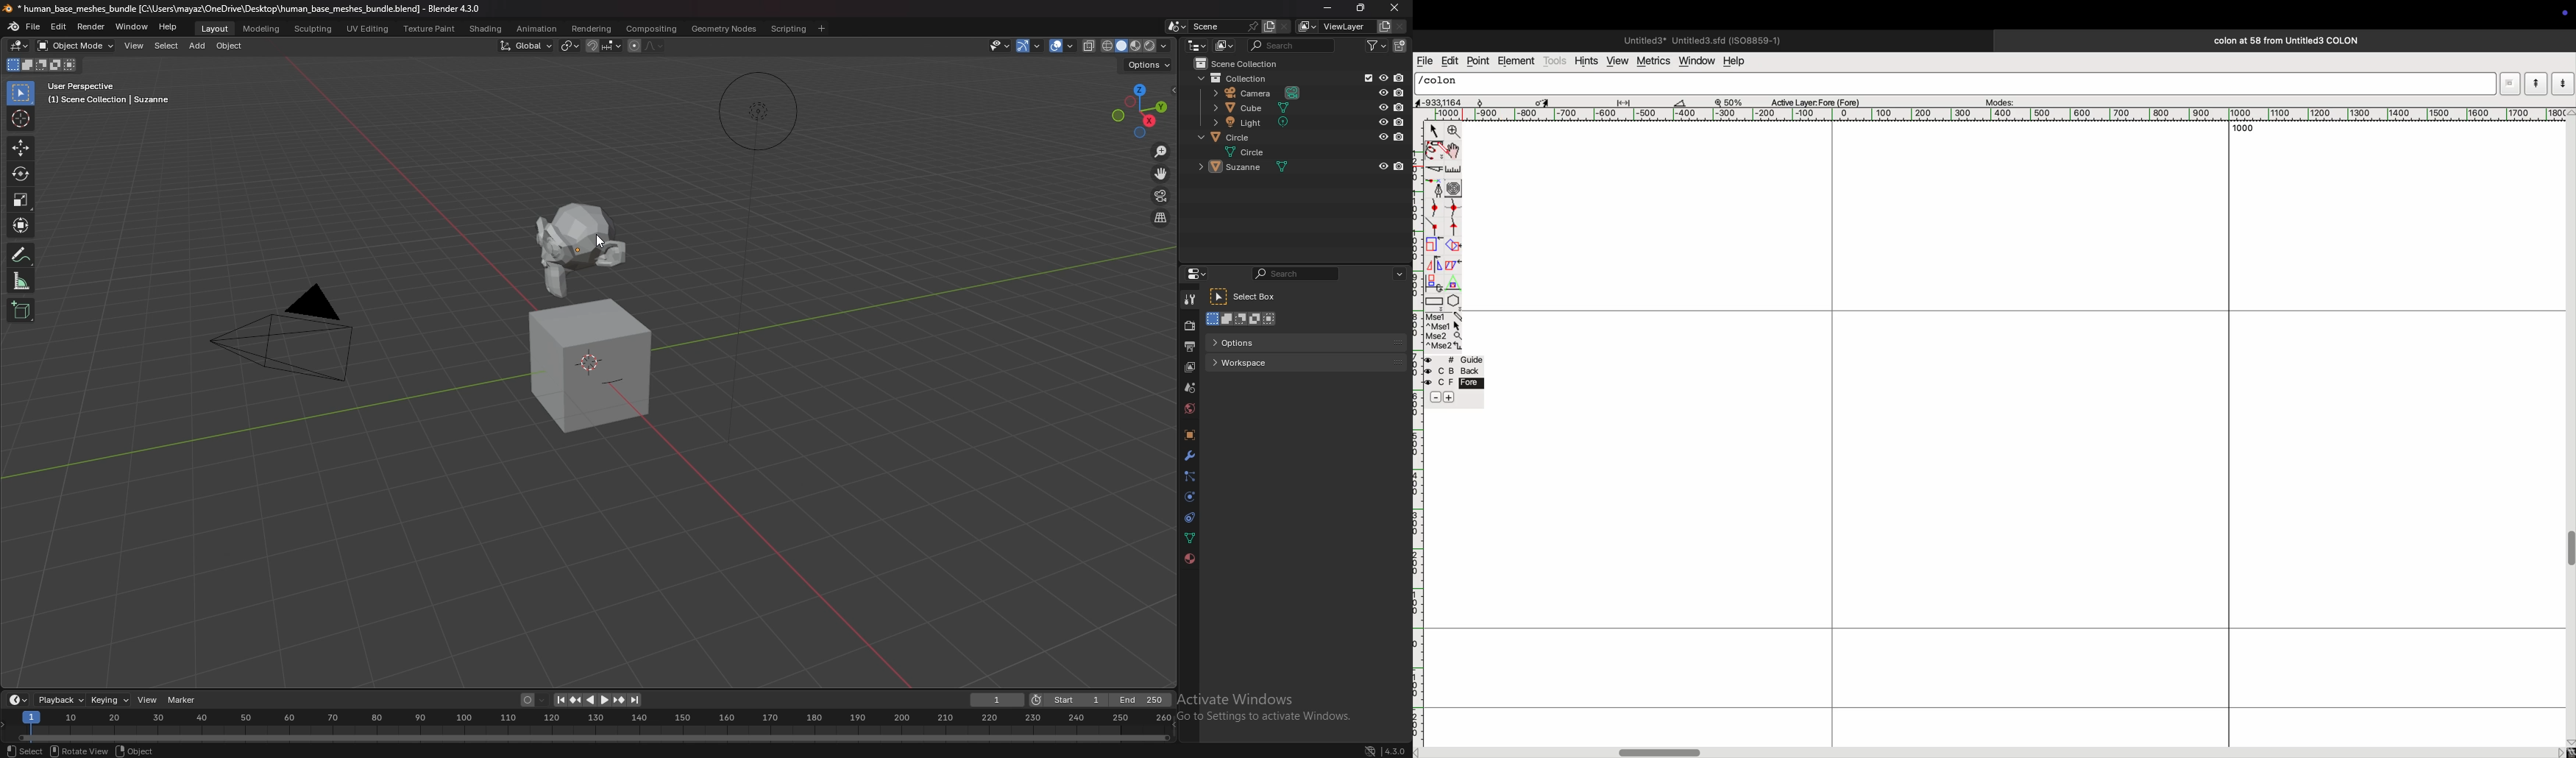 This screenshot has width=2576, height=784. Describe the element at coordinates (1652, 61) in the screenshot. I see `metrics` at that location.